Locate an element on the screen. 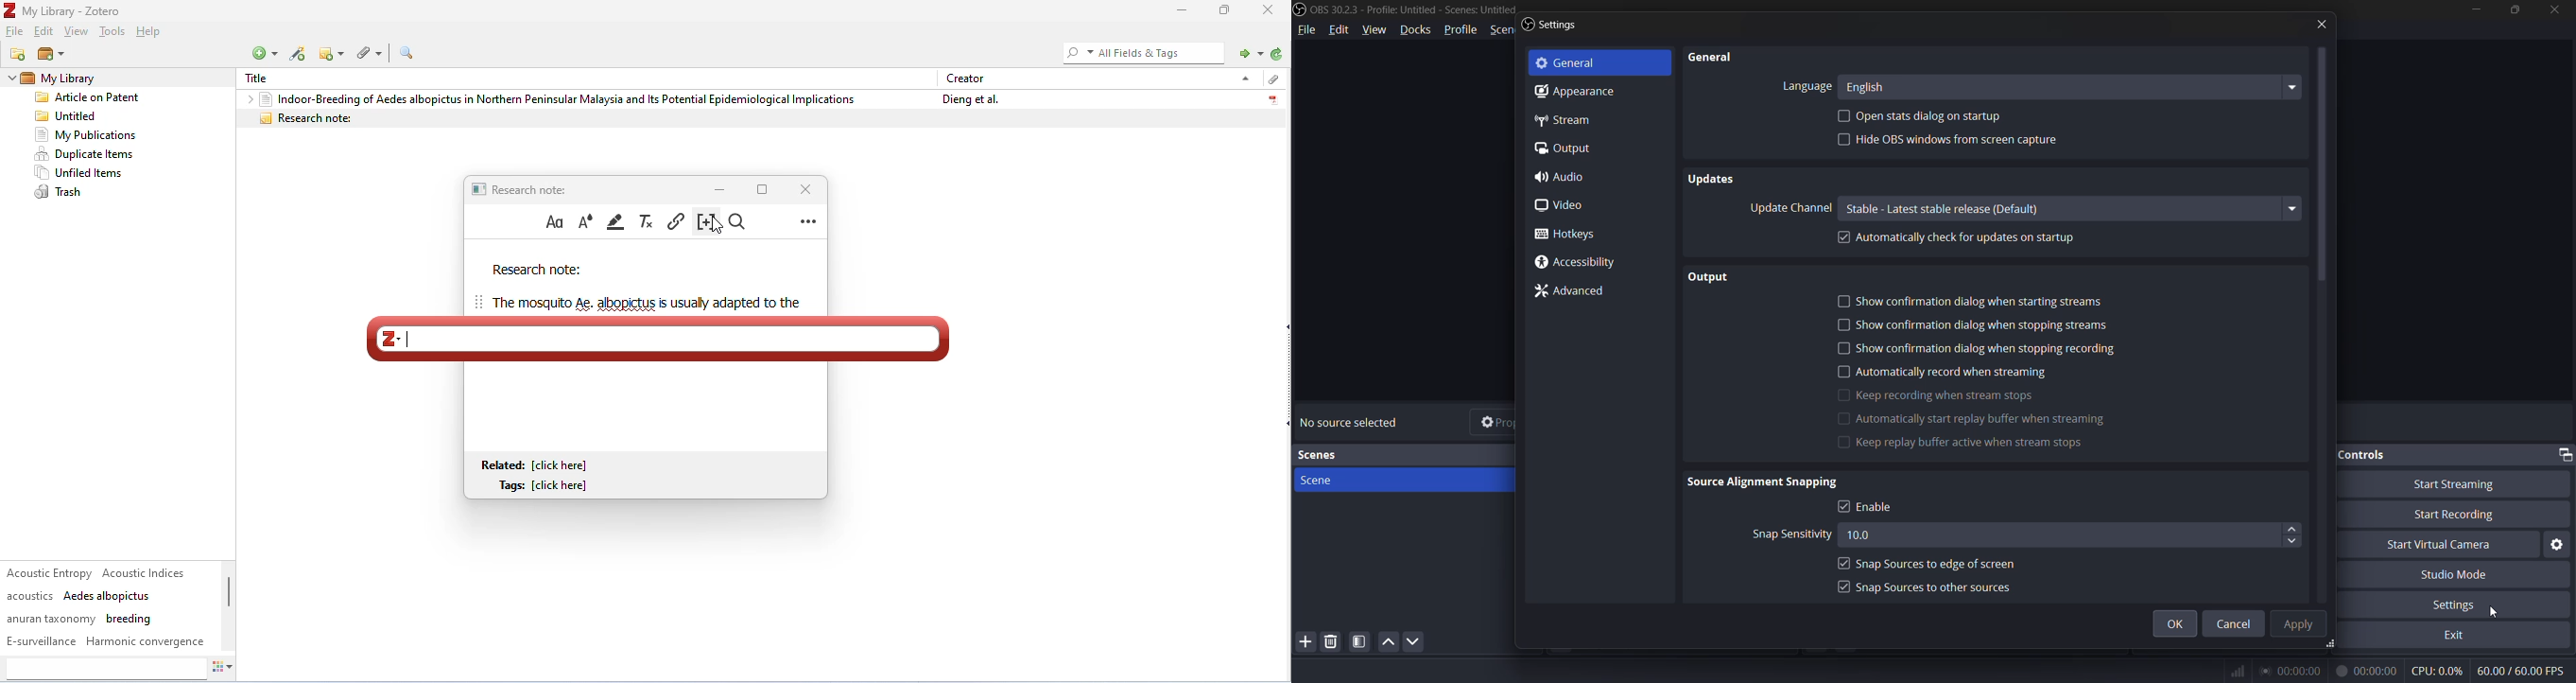 The height and width of the screenshot is (700, 2576). Language is located at coordinates (1806, 86).